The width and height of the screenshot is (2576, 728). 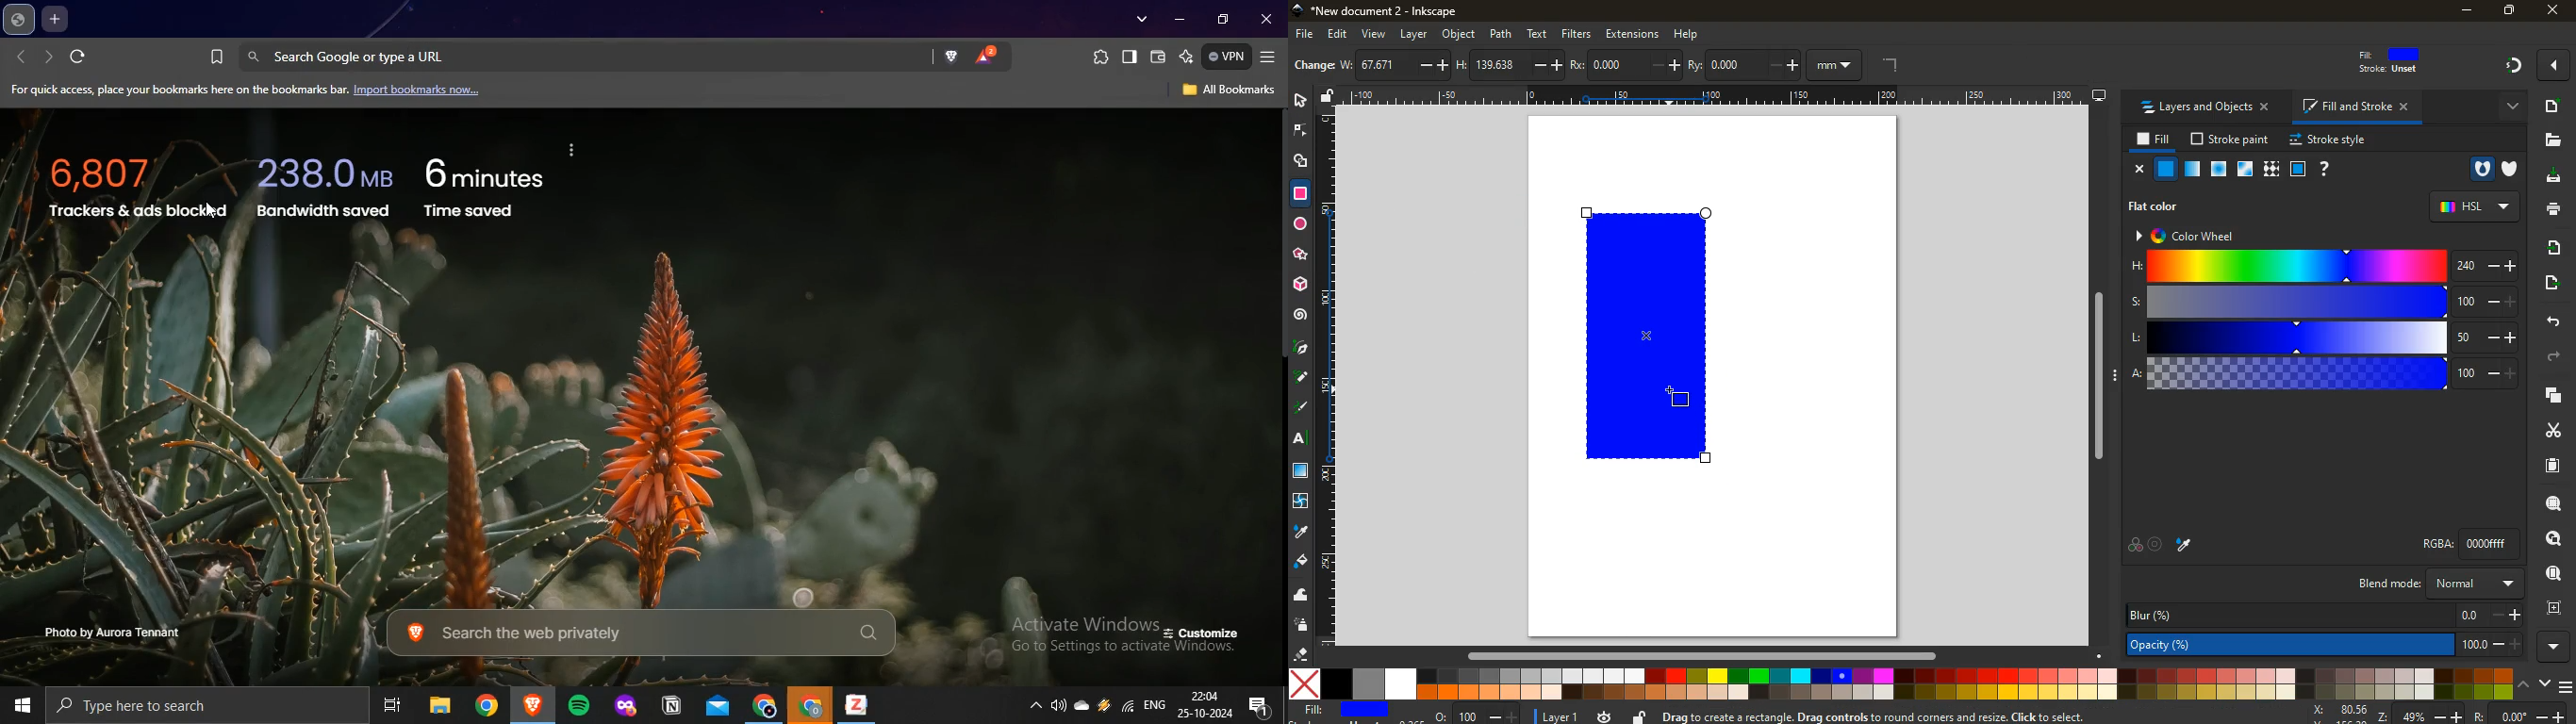 I want to click on new, so click(x=1313, y=67).